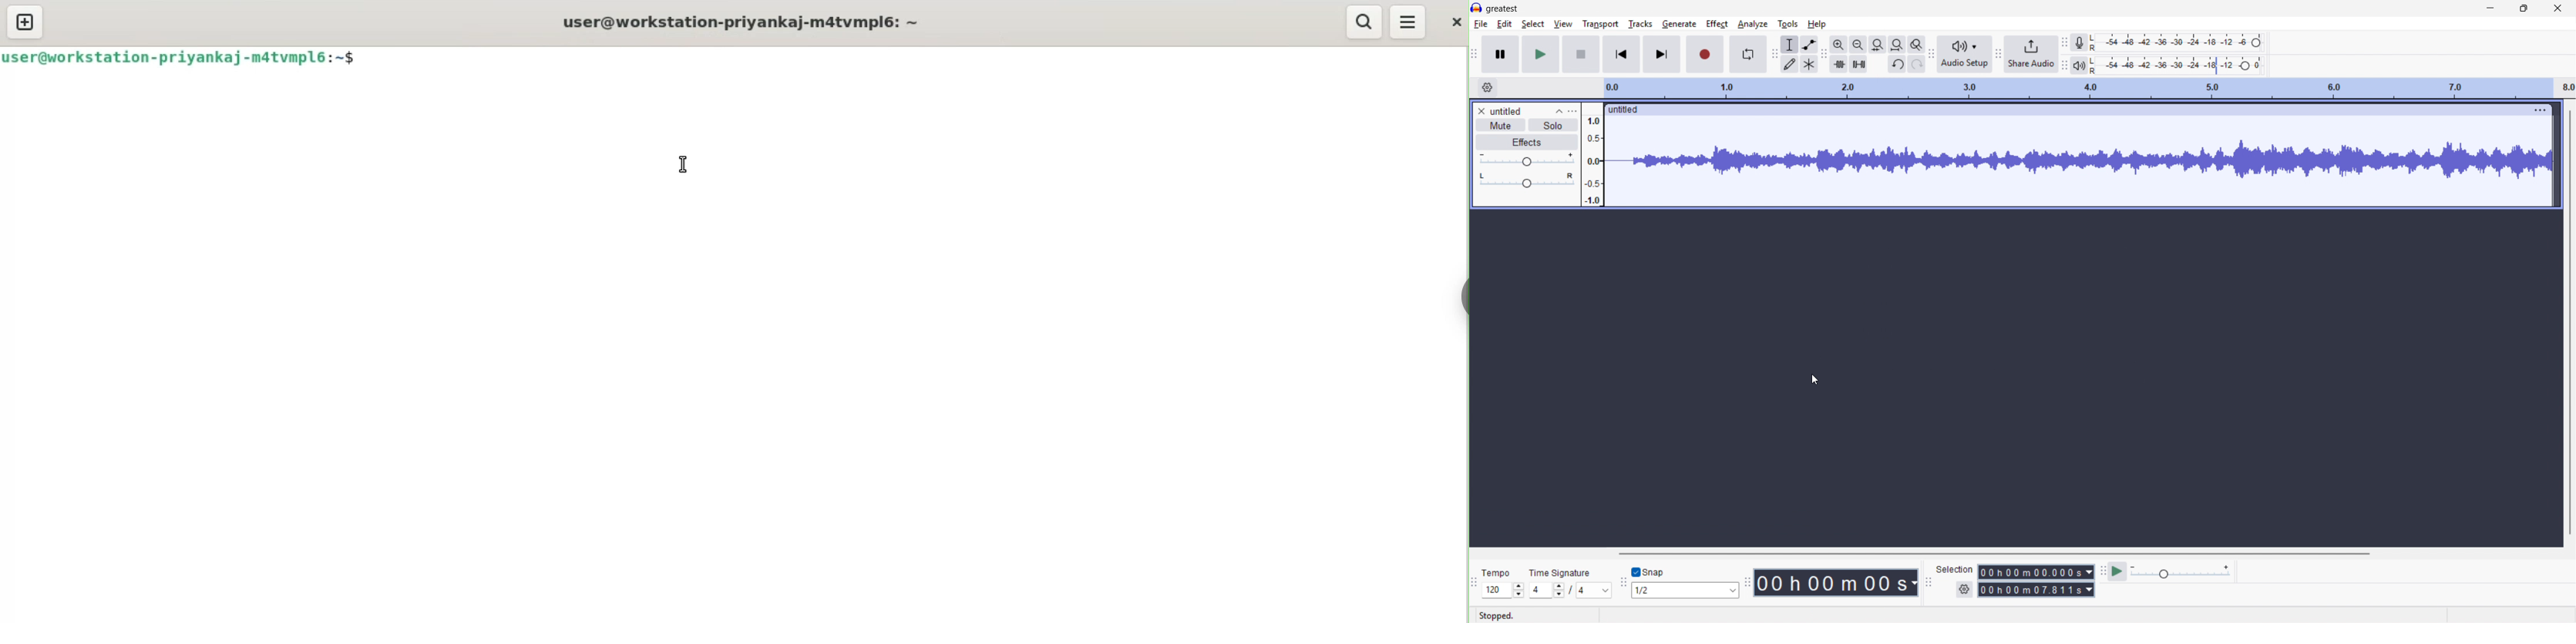 The height and width of the screenshot is (644, 2576). Describe the element at coordinates (1559, 111) in the screenshot. I see `collapse` at that location.